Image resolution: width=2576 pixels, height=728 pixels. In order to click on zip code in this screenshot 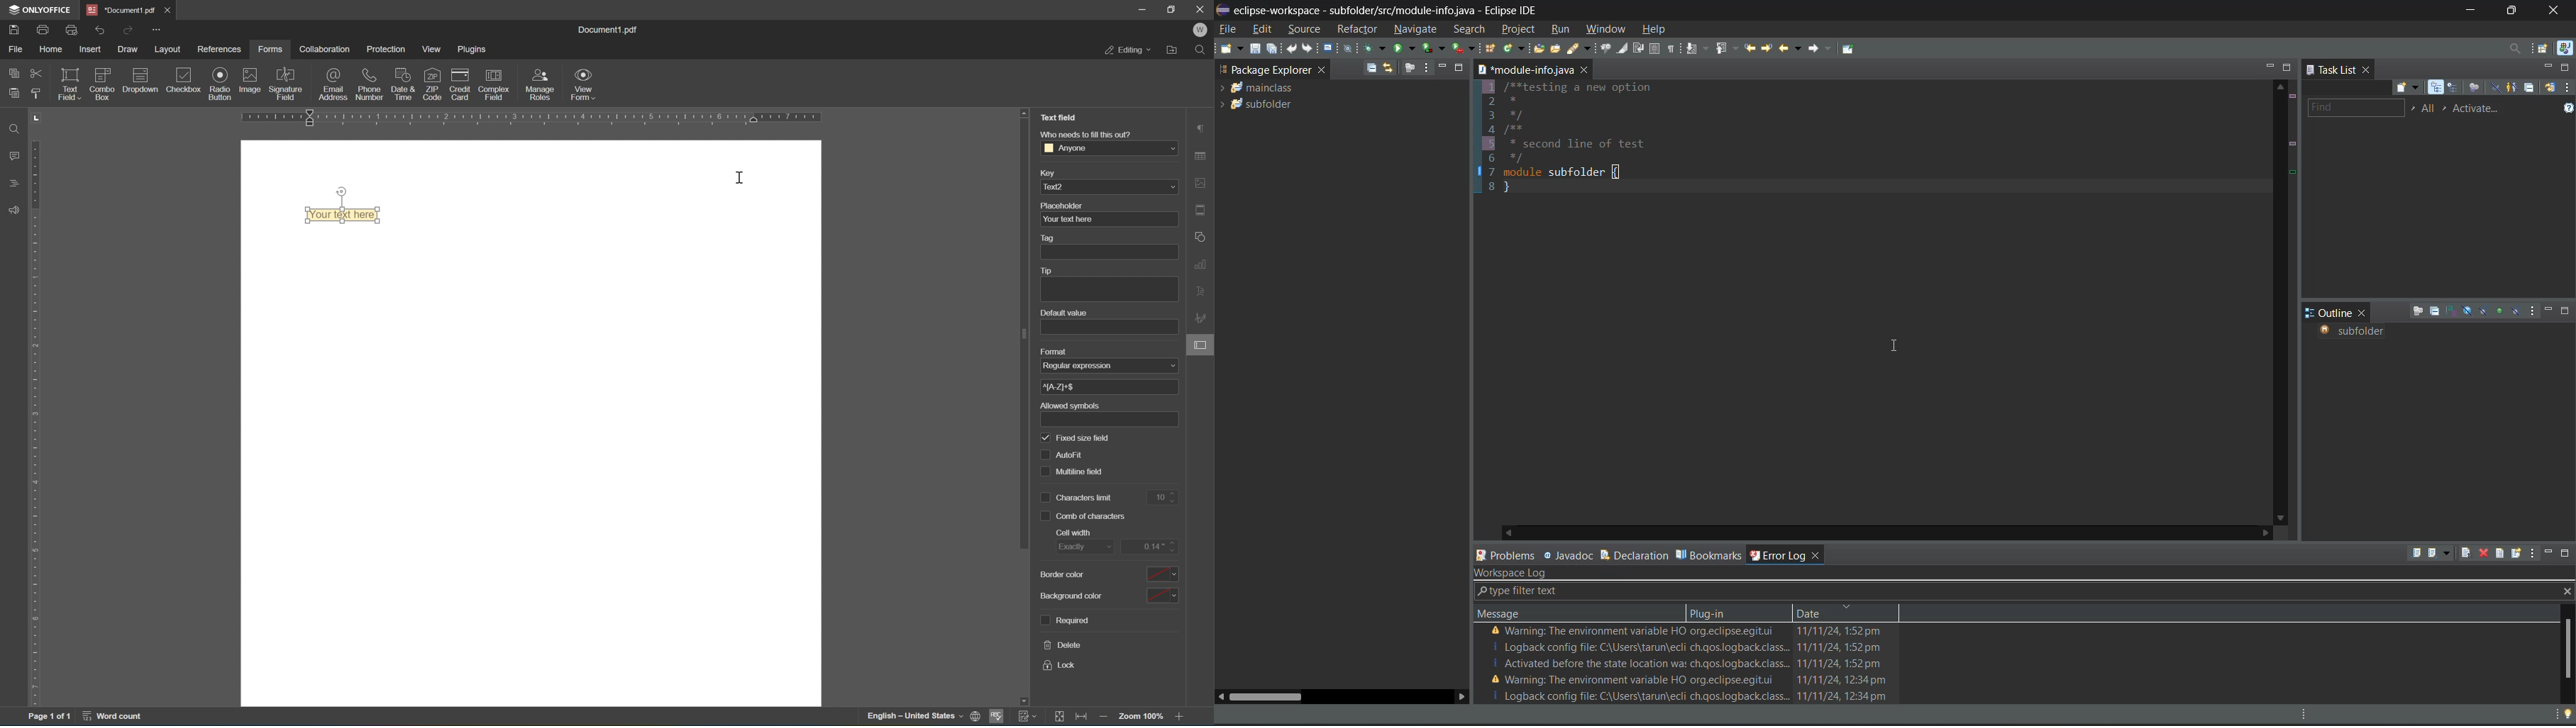, I will do `click(432, 84)`.